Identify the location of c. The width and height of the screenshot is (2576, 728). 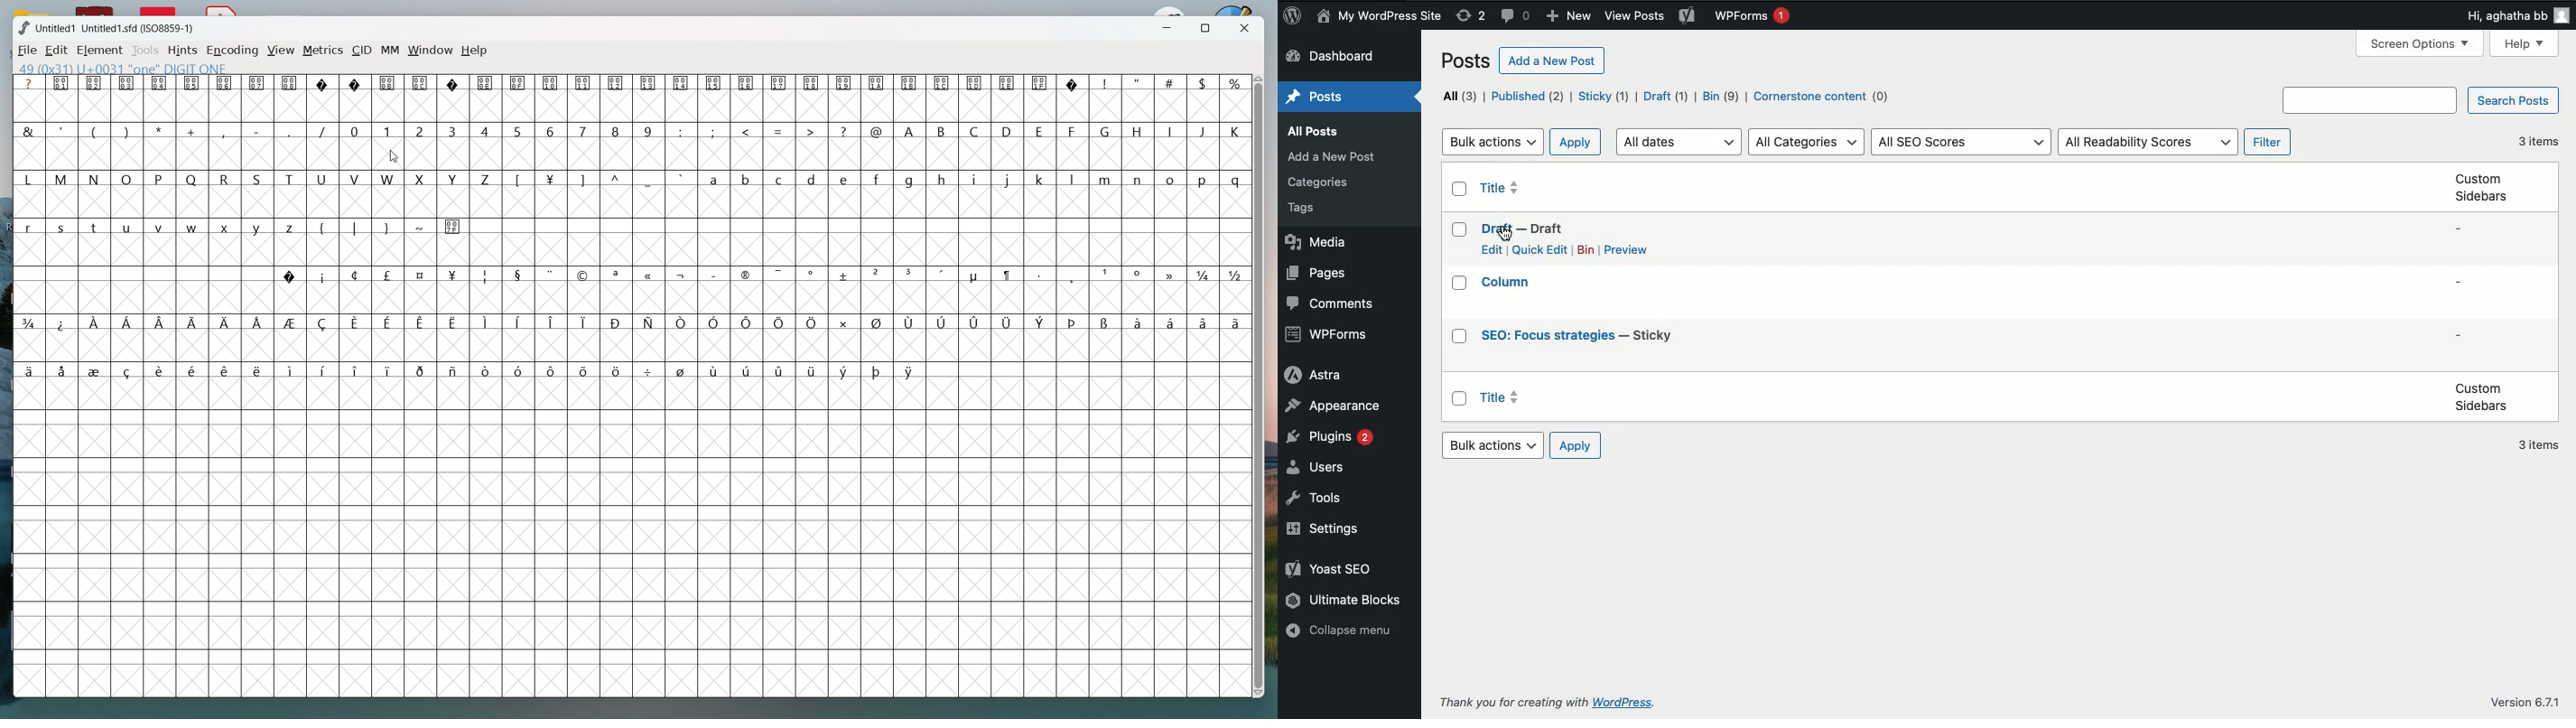
(781, 178).